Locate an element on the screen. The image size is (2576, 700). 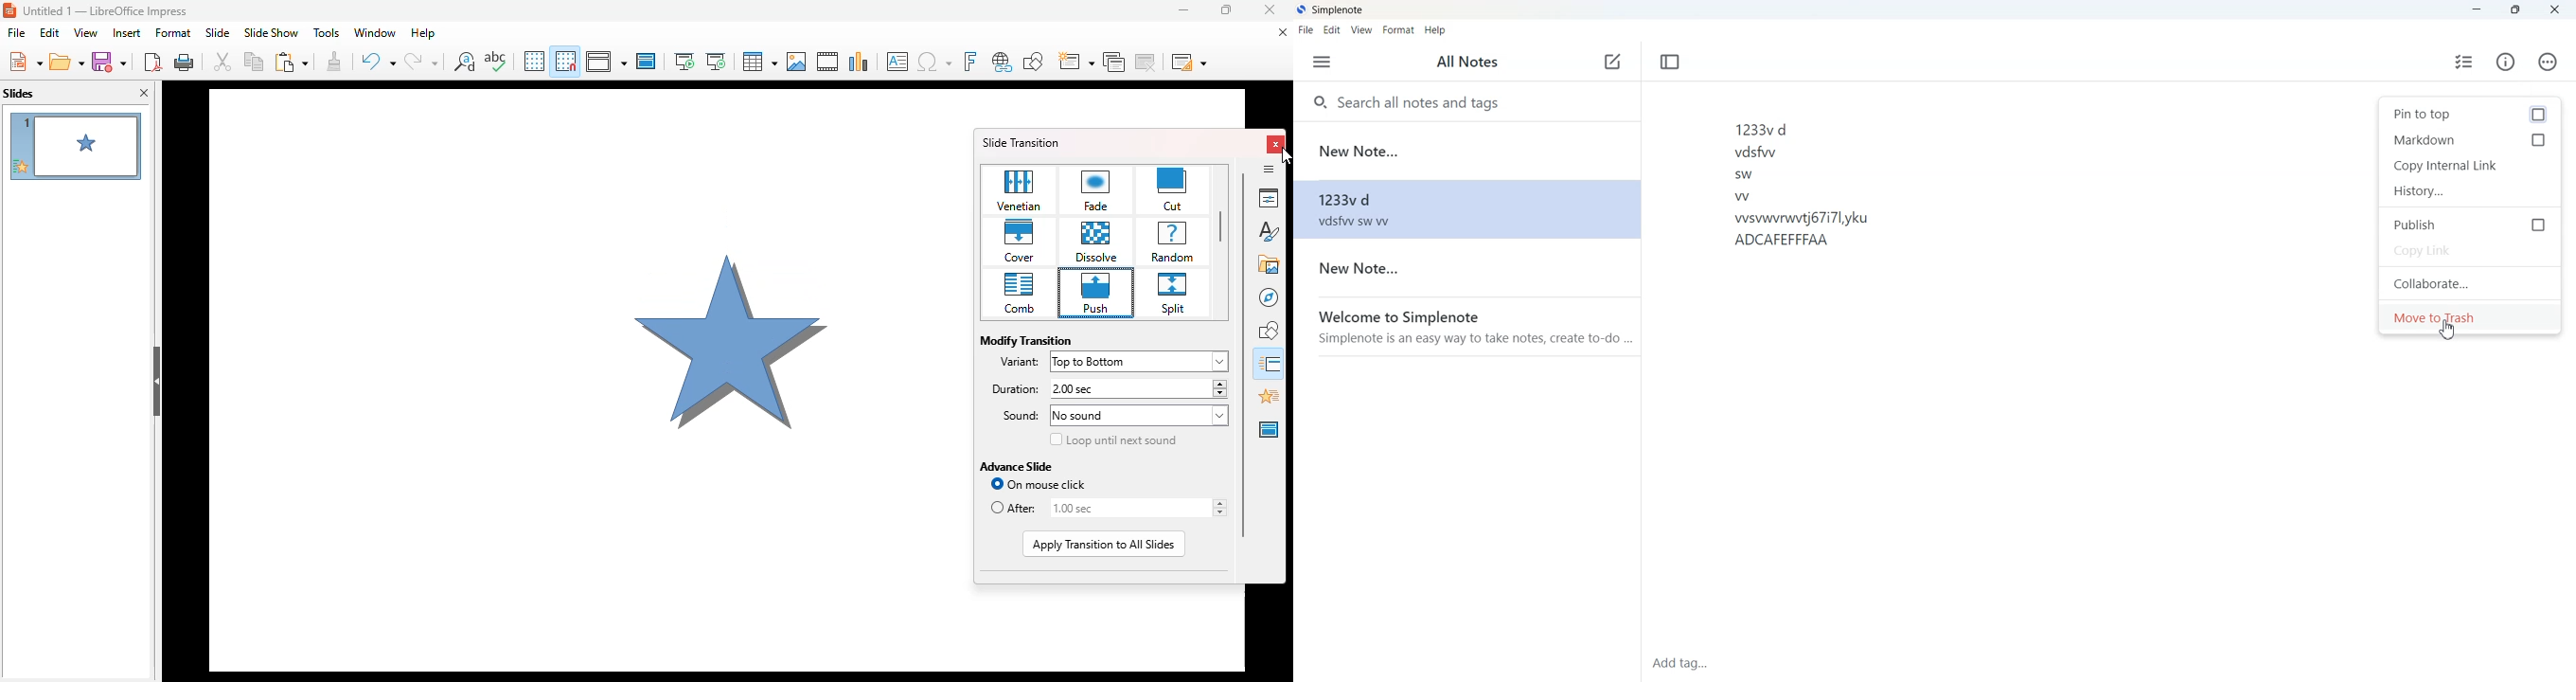
Publish checklist is located at coordinates (2470, 224).